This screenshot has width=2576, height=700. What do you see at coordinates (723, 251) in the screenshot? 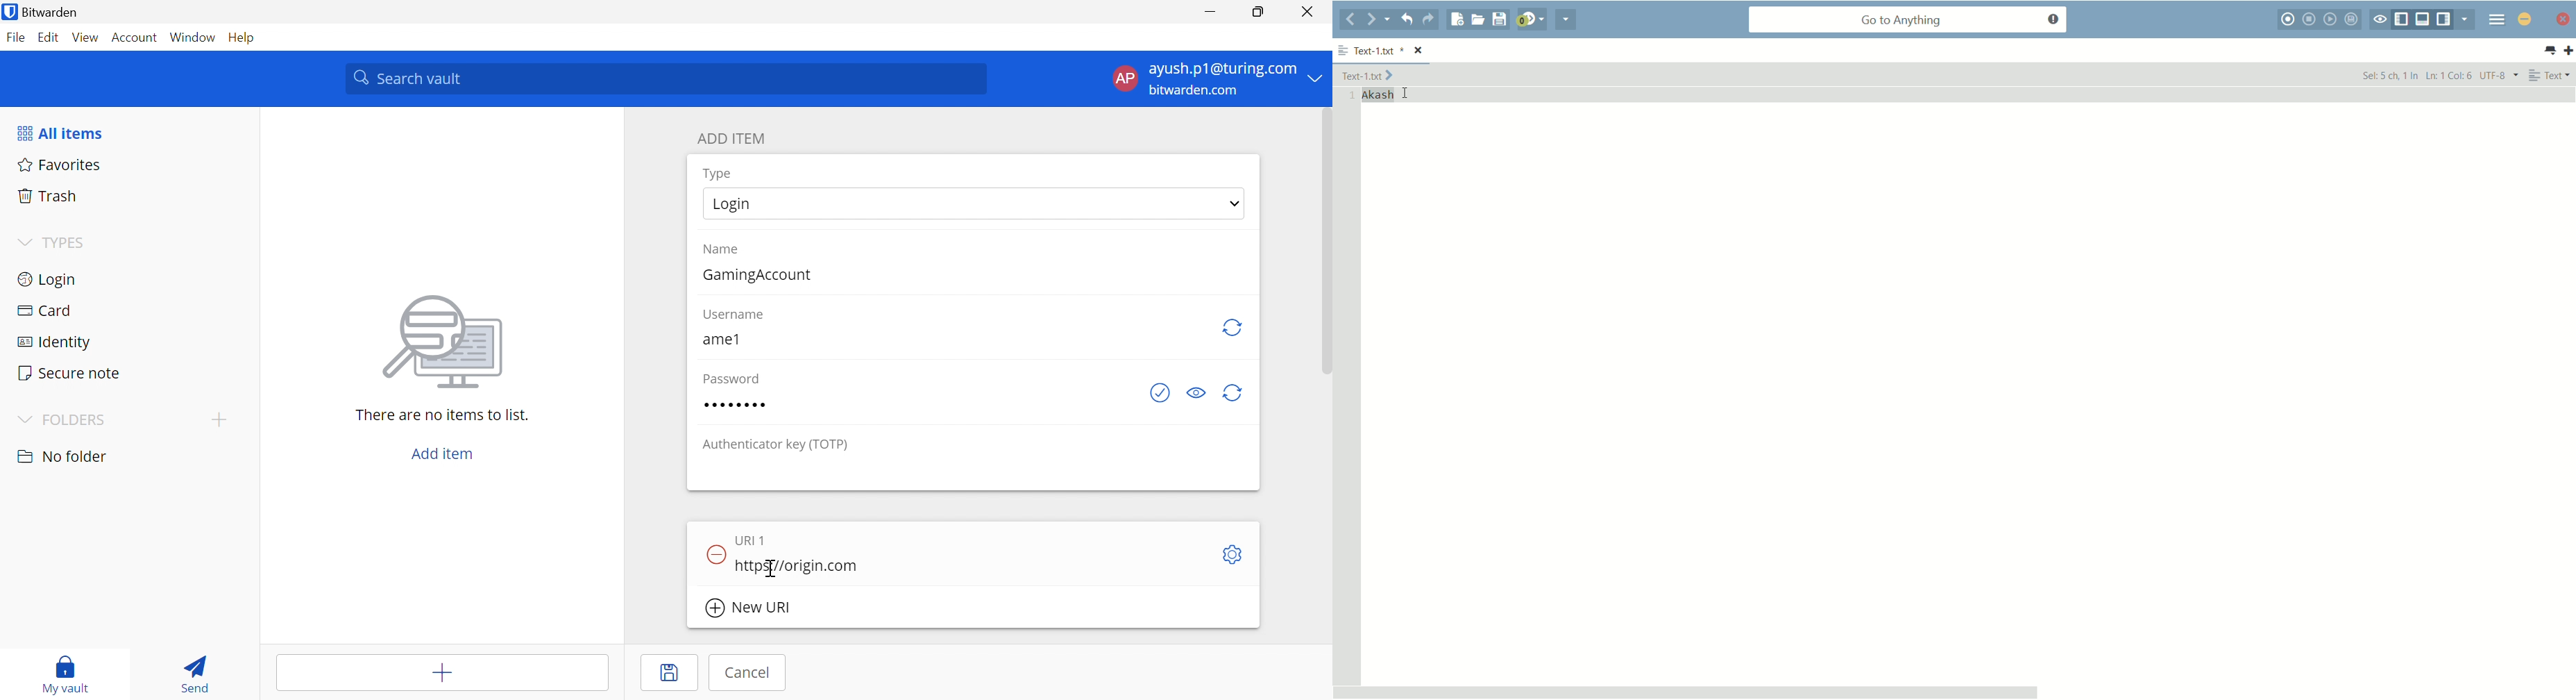
I see `Name` at bounding box center [723, 251].